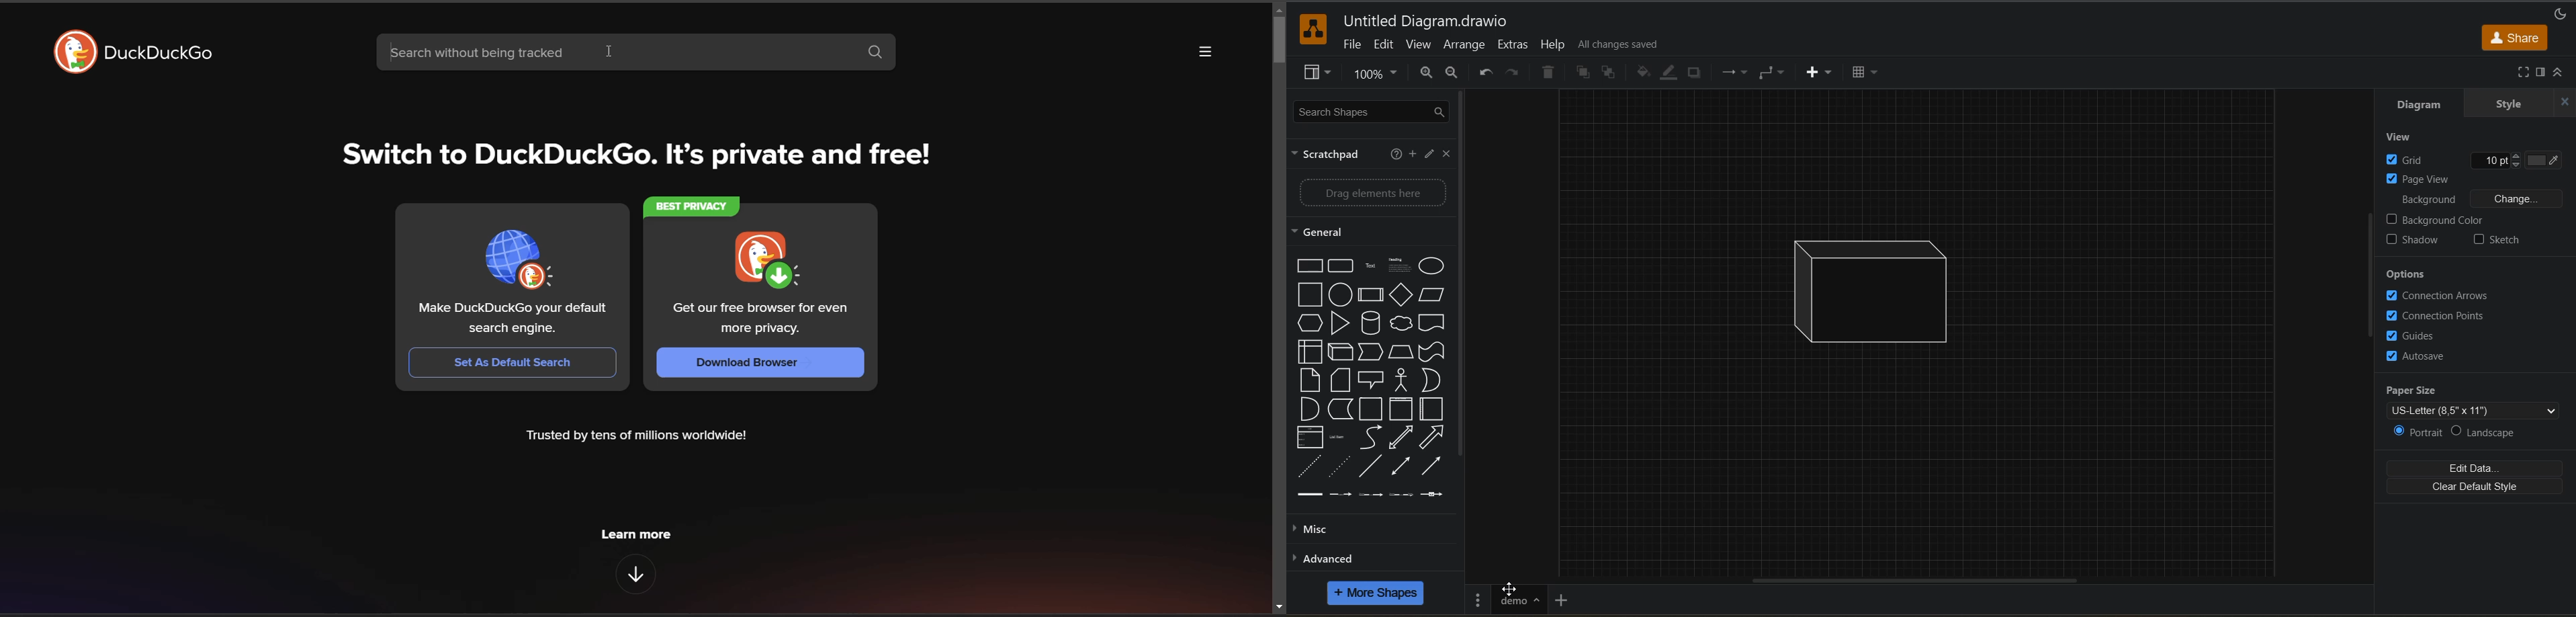 The image size is (2576, 644). I want to click on app logo, so click(1313, 29).